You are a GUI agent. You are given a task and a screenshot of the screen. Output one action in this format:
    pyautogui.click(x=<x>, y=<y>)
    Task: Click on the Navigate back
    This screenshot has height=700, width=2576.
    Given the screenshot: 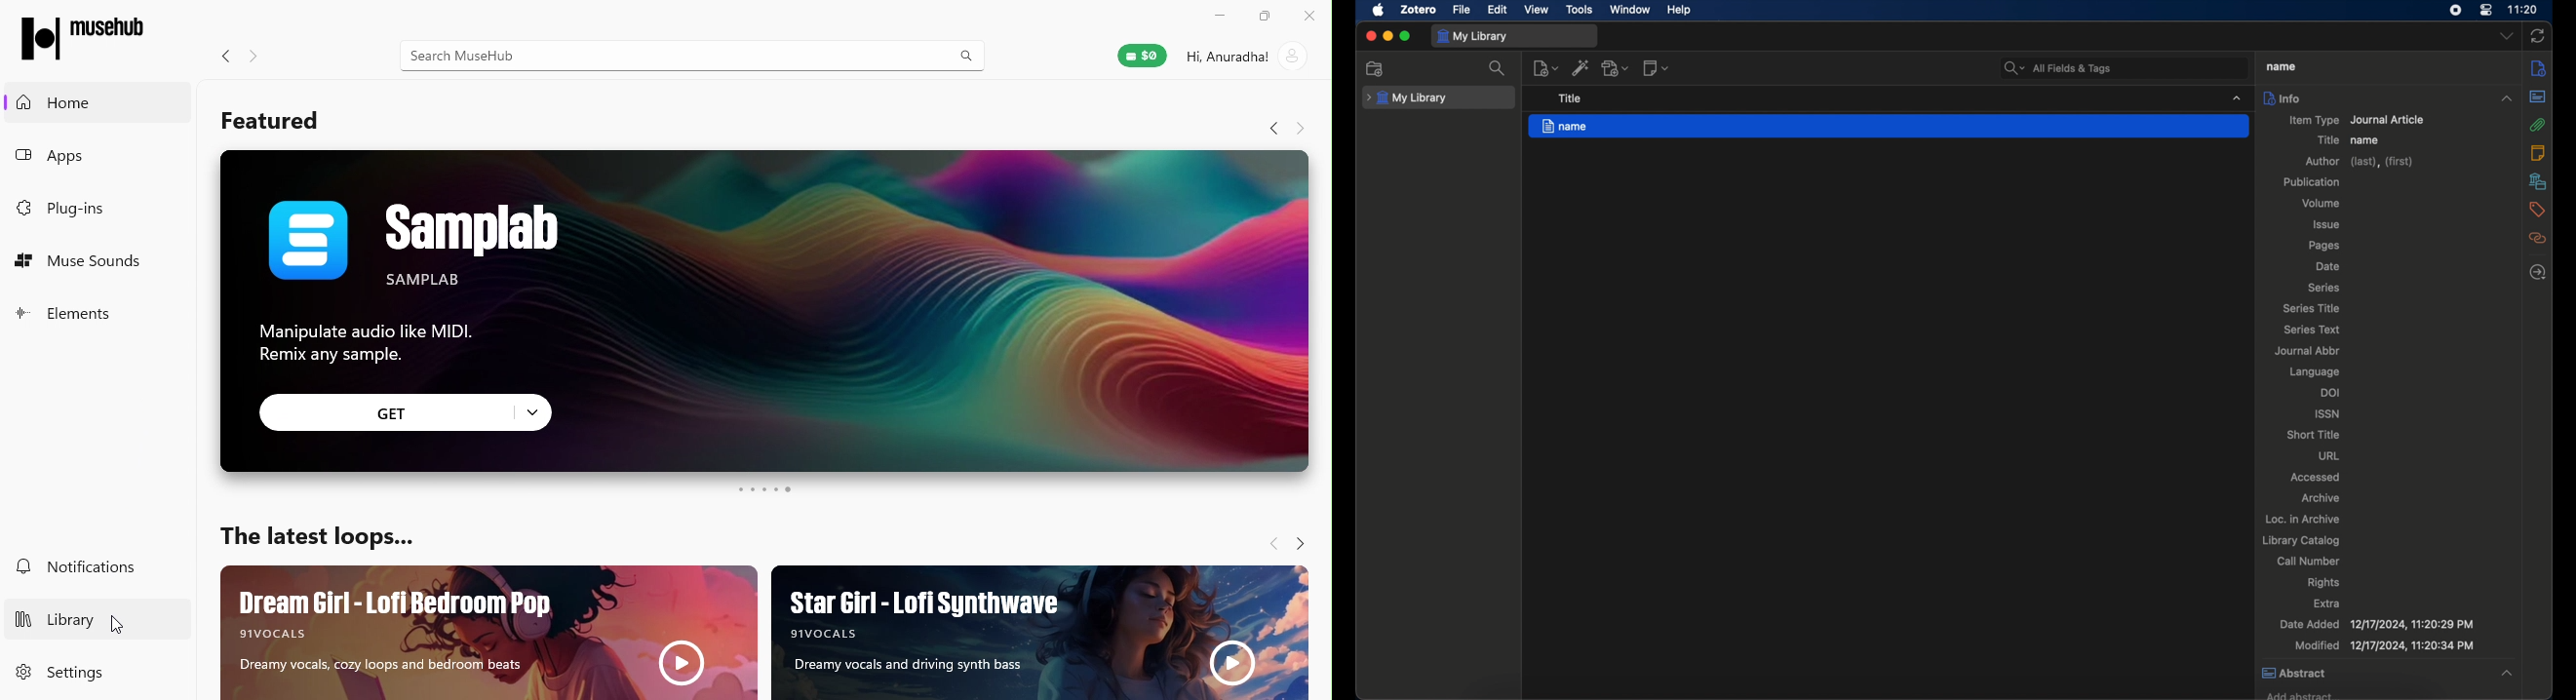 What is the action you would take?
    pyautogui.click(x=1264, y=539)
    